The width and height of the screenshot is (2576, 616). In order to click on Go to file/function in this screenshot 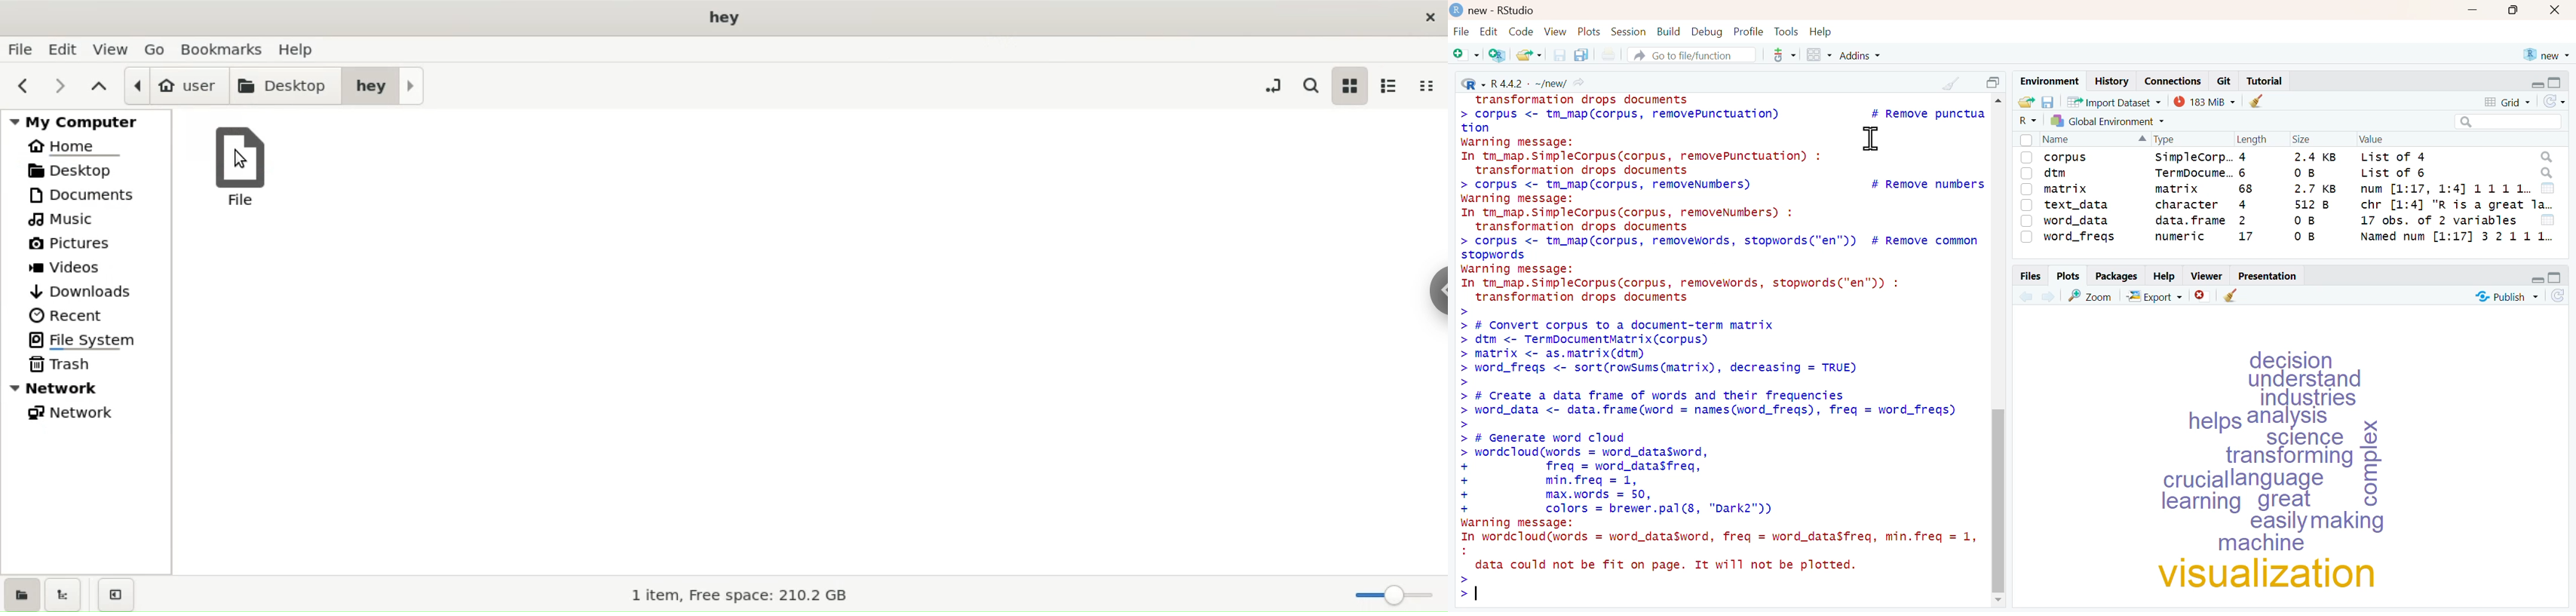, I will do `click(1691, 55)`.